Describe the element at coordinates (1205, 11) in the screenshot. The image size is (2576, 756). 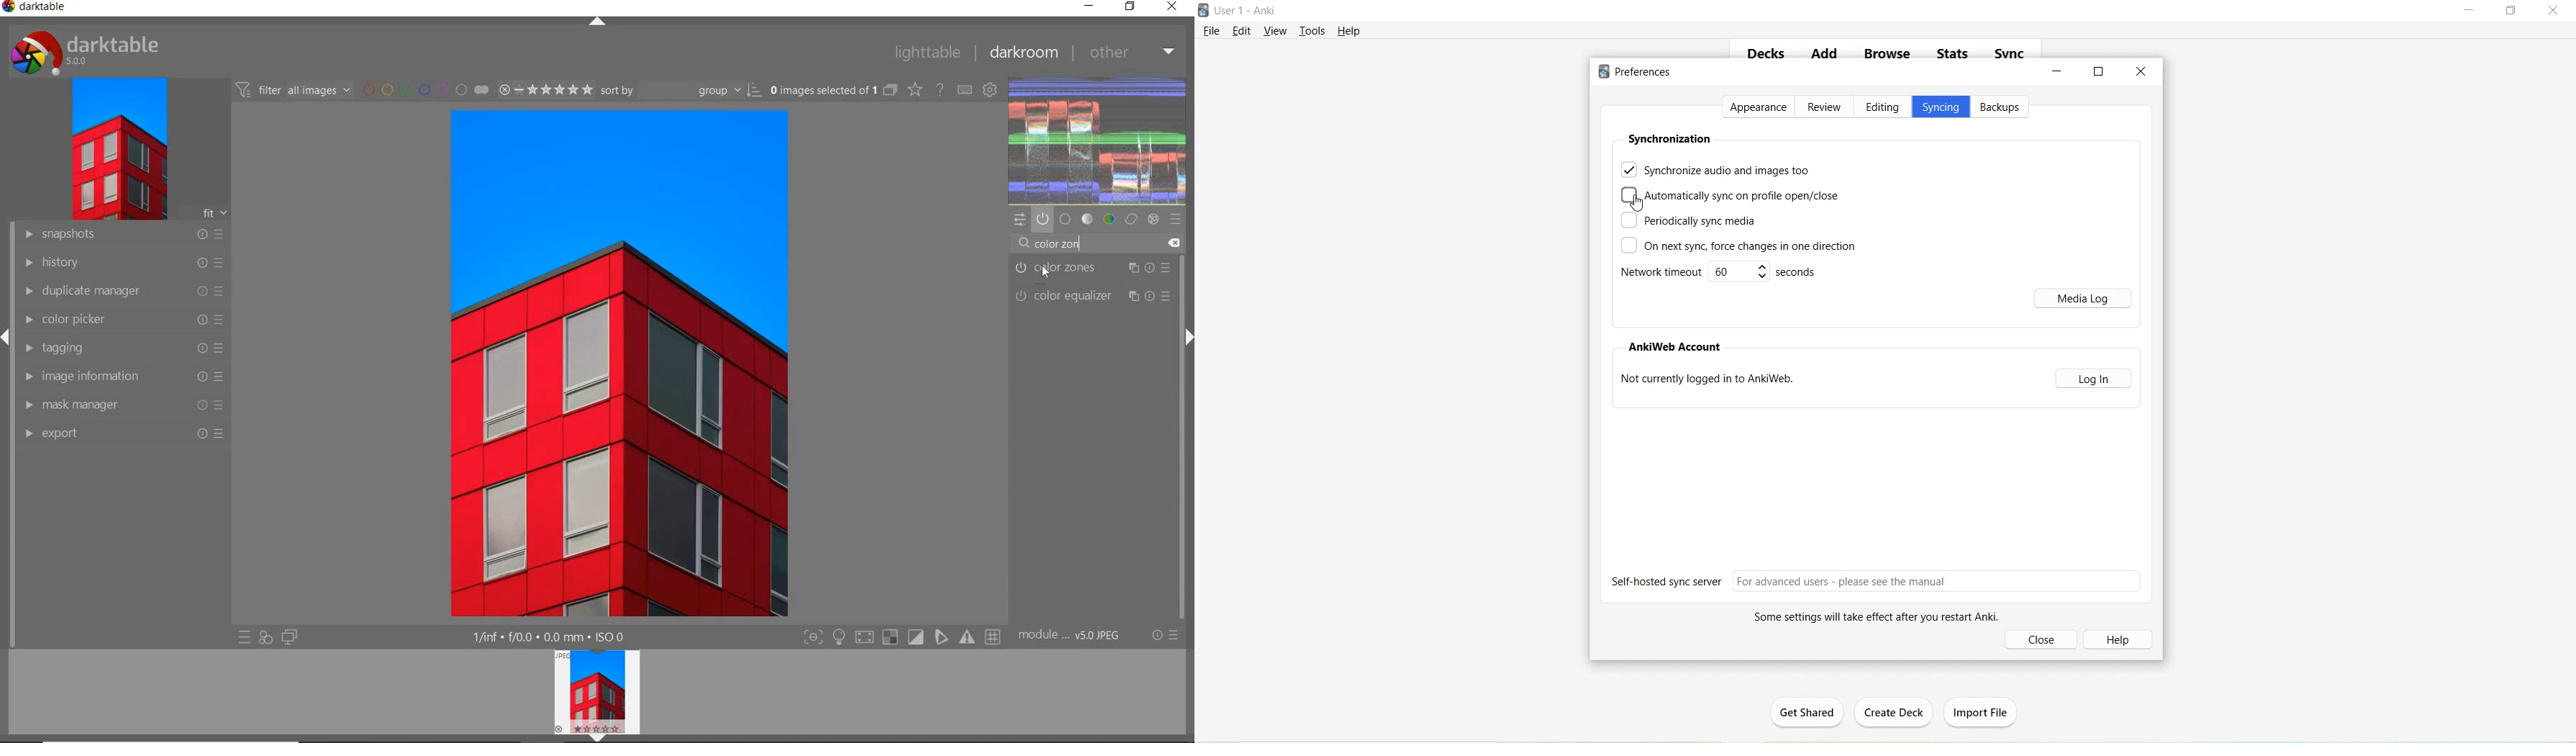
I see `Logo` at that location.